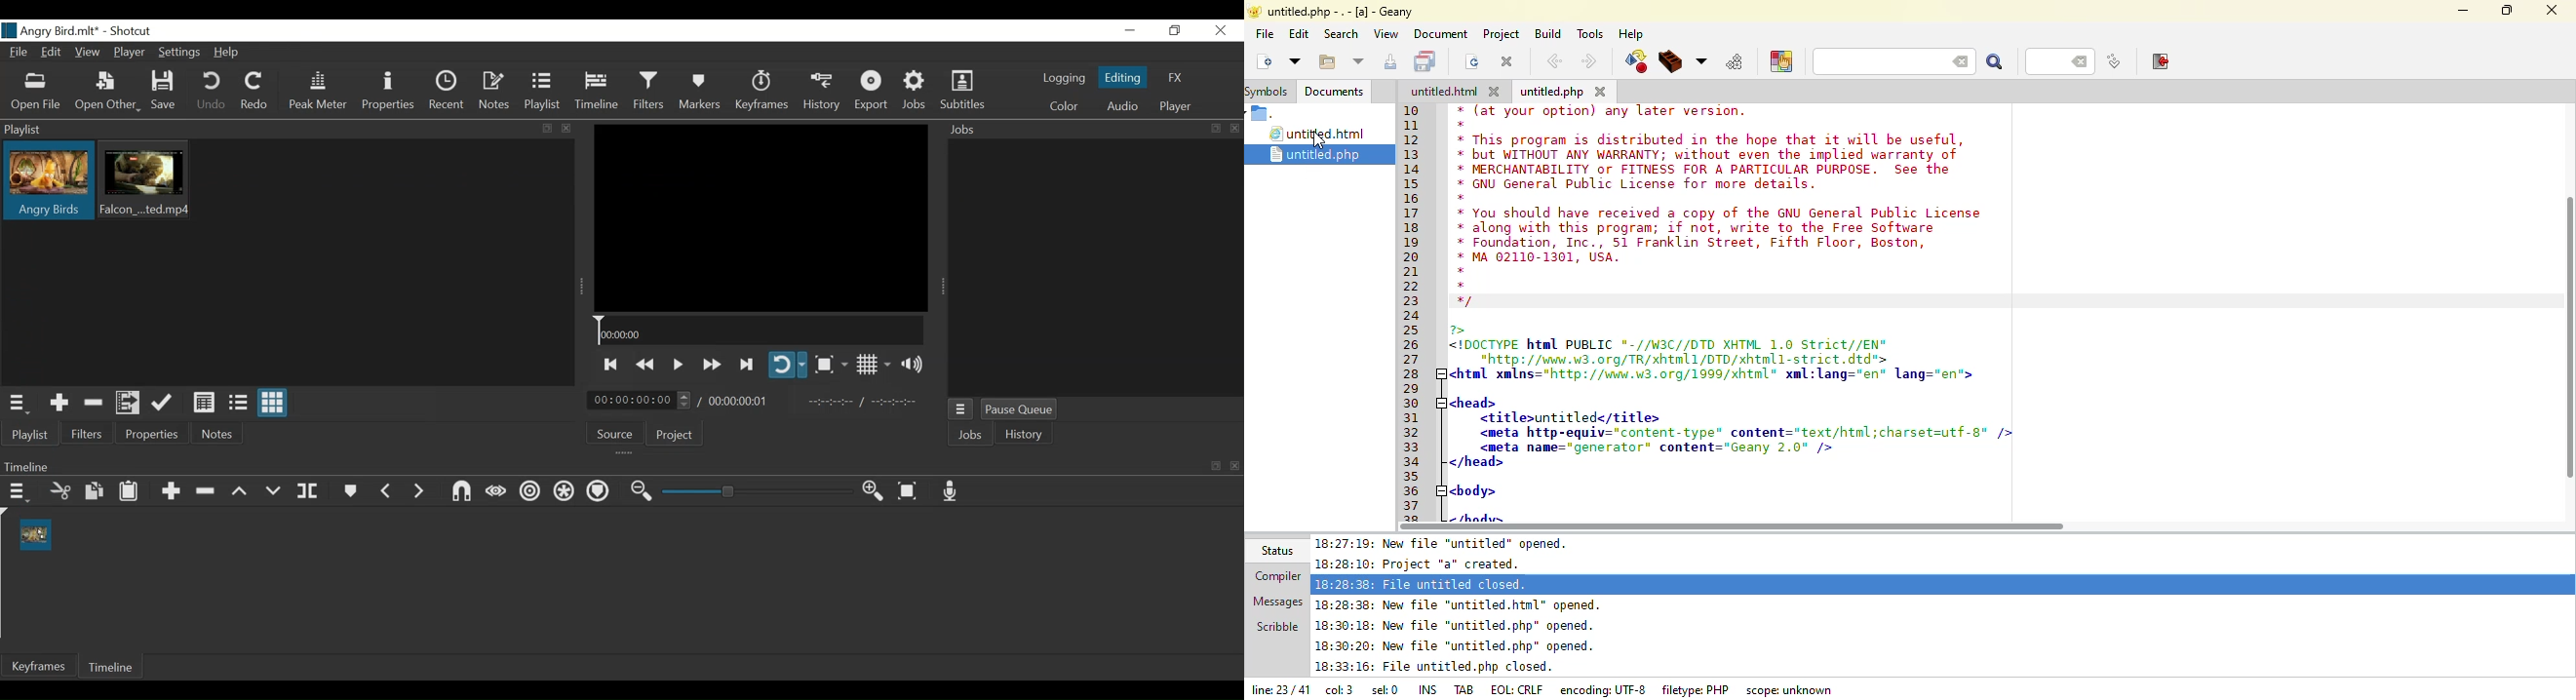 The image size is (2576, 700). Describe the element at coordinates (204, 401) in the screenshot. I see `View as Detail` at that location.